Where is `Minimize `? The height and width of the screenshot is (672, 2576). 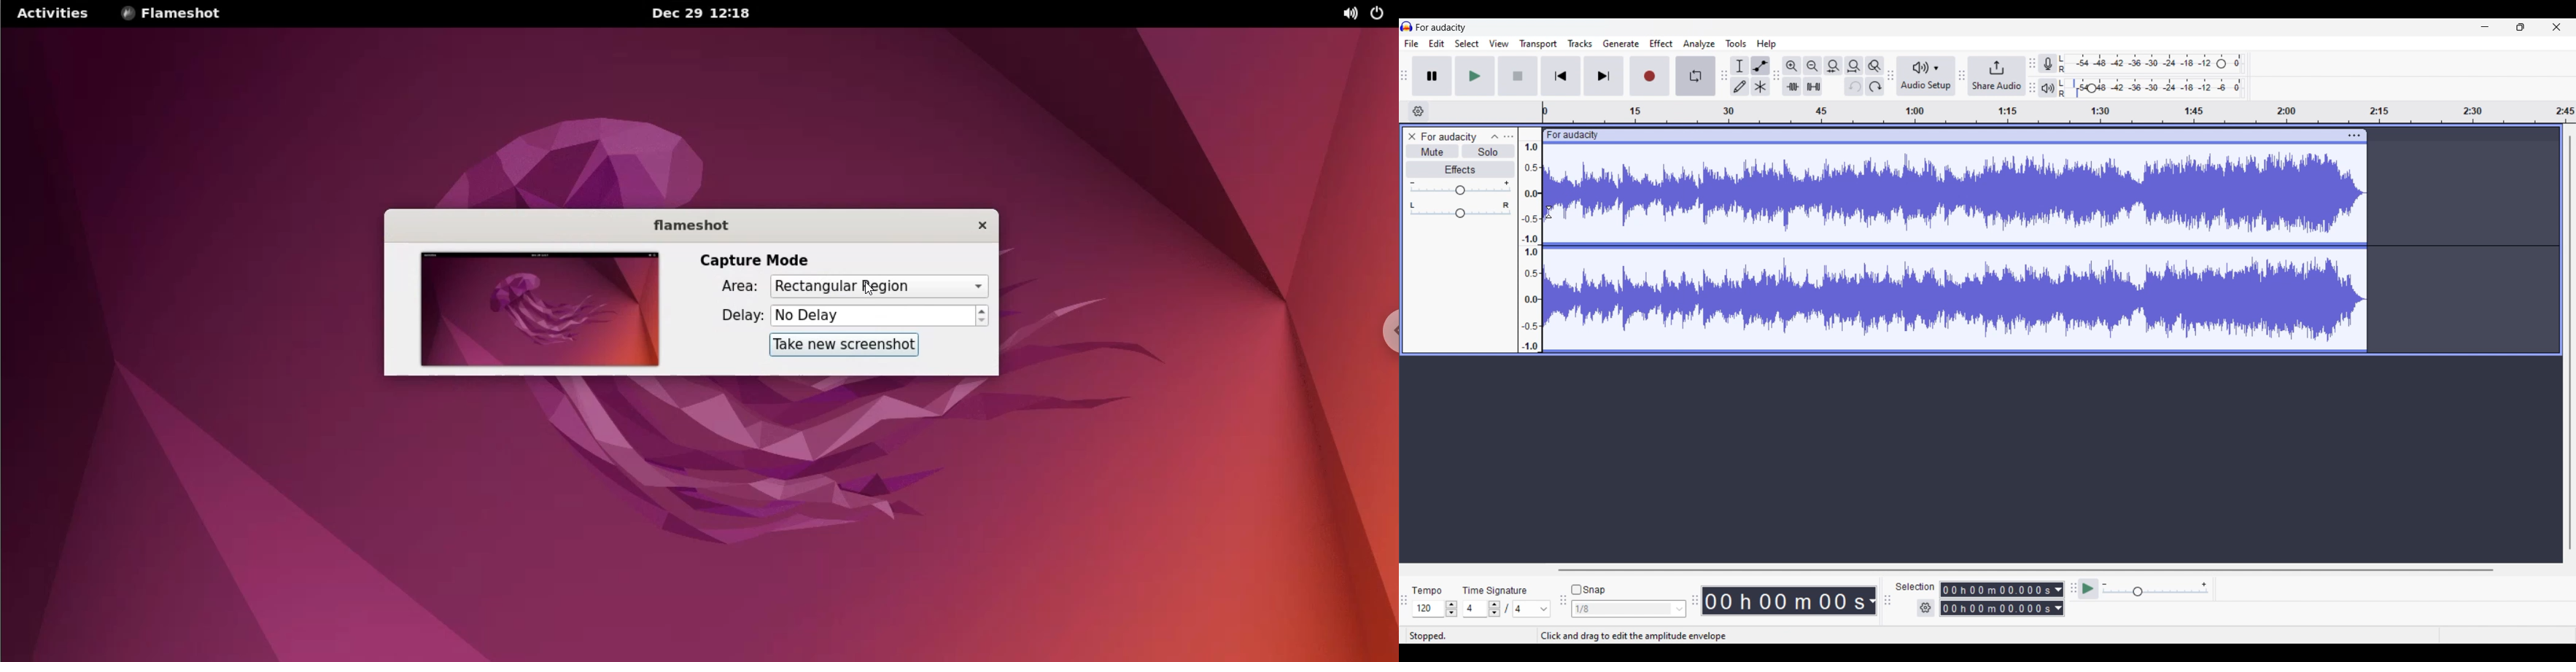 Minimize  is located at coordinates (2485, 27).